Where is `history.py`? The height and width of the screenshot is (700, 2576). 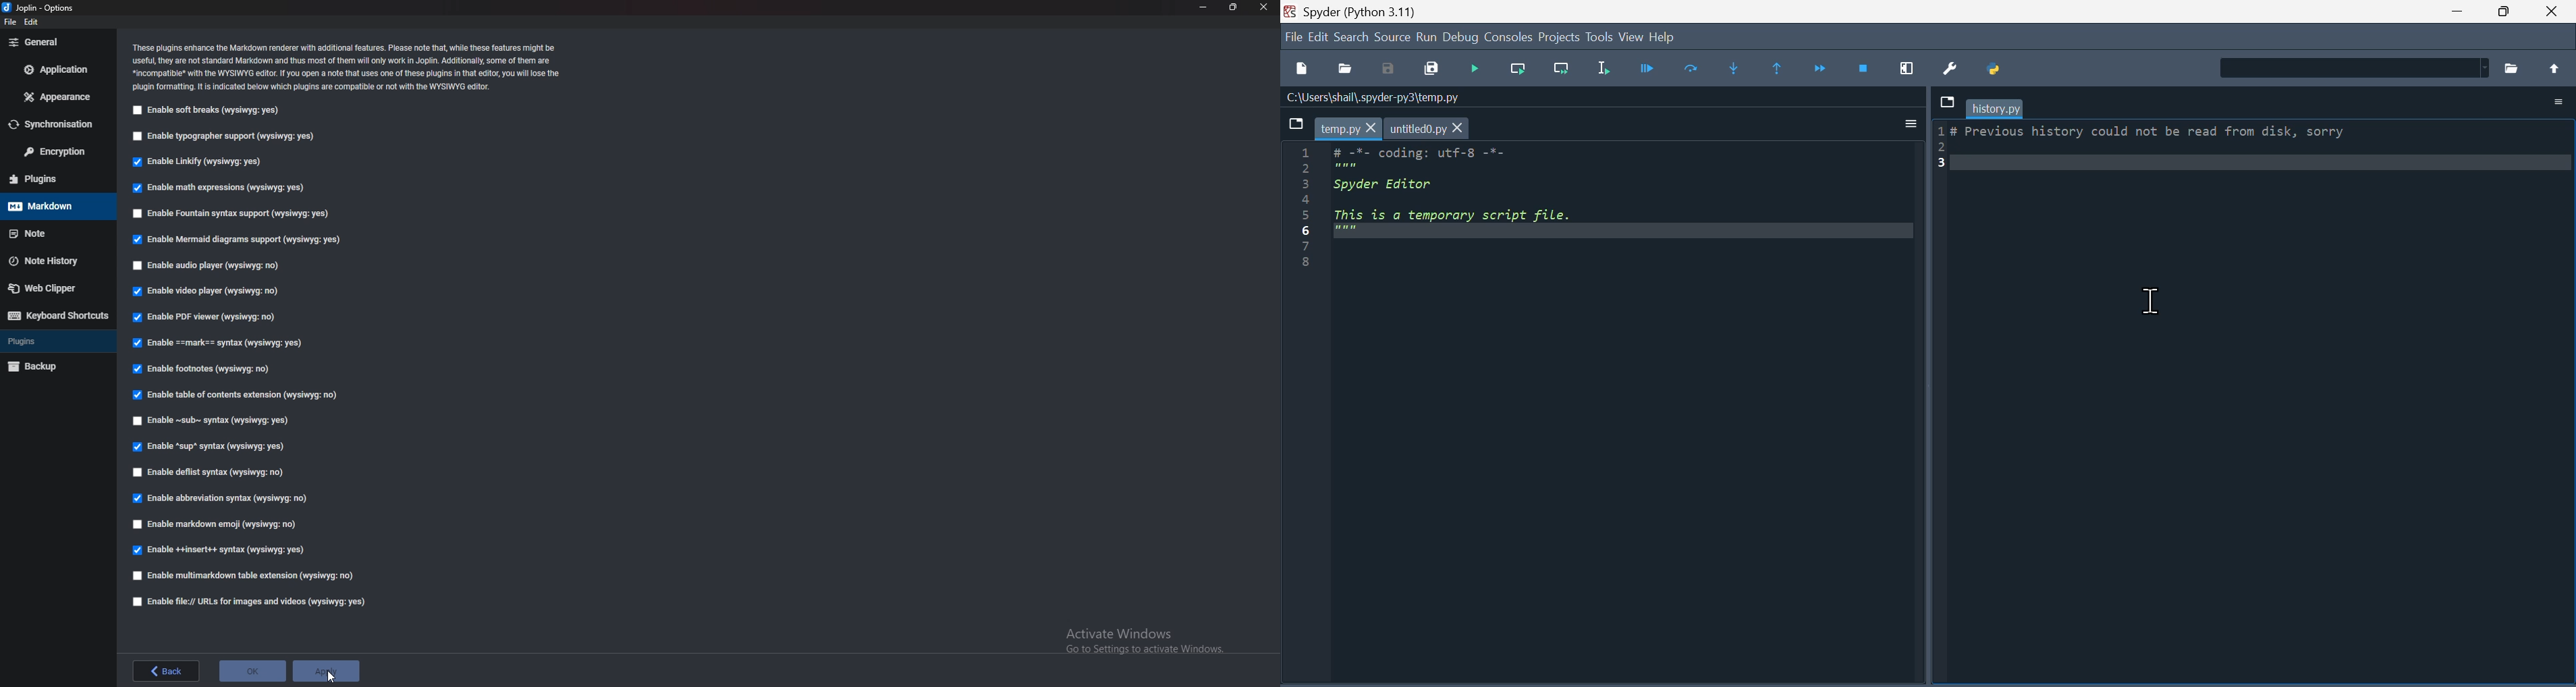
history.py is located at coordinates (1995, 109).